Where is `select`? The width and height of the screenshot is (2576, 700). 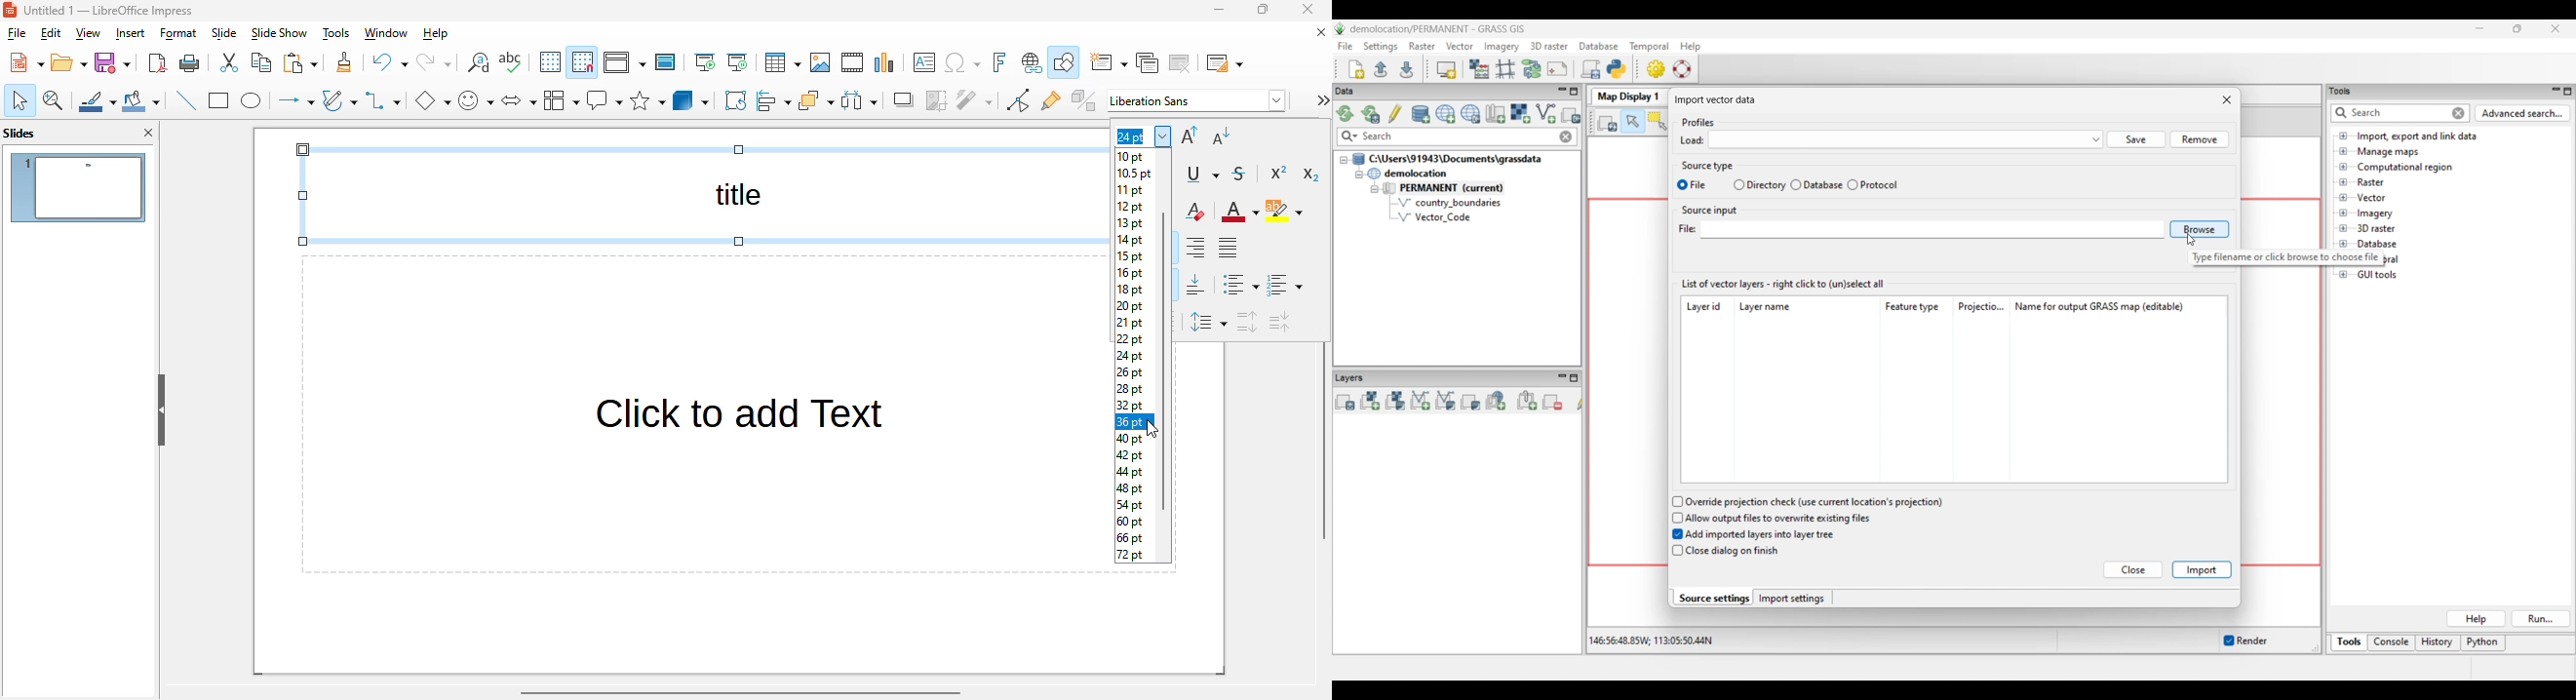 select is located at coordinates (20, 100).